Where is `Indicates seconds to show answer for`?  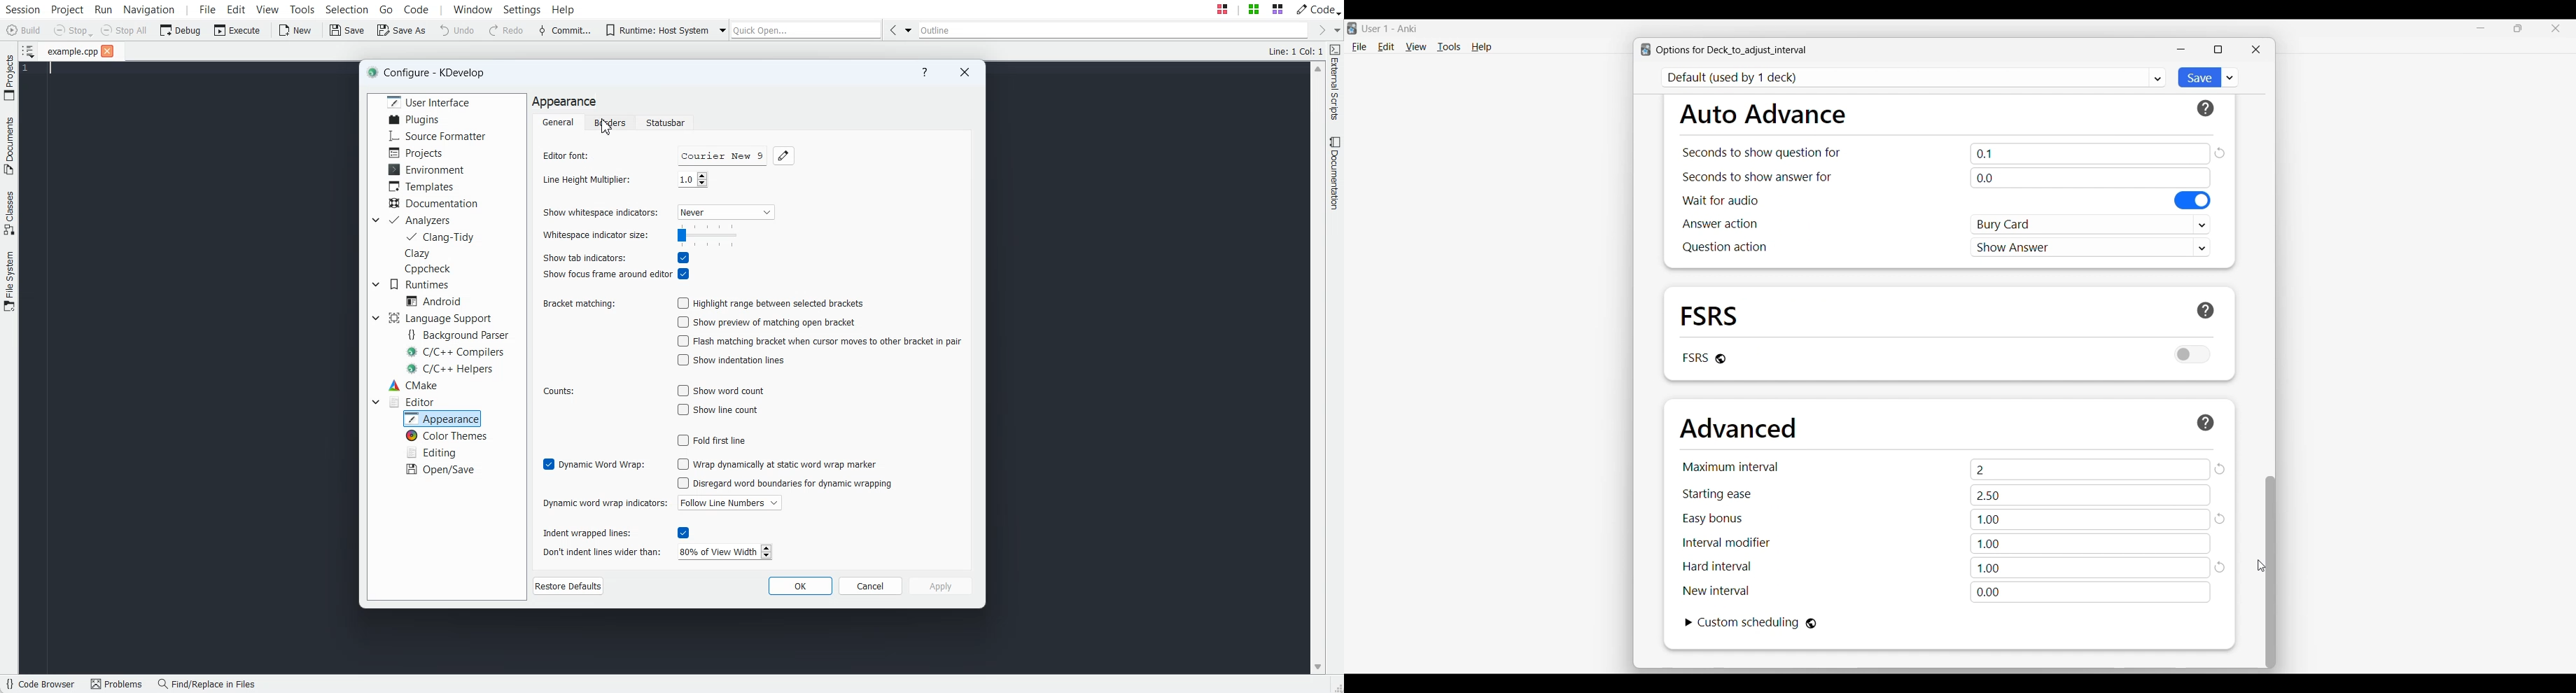
Indicates seconds to show answer for is located at coordinates (1757, 177).